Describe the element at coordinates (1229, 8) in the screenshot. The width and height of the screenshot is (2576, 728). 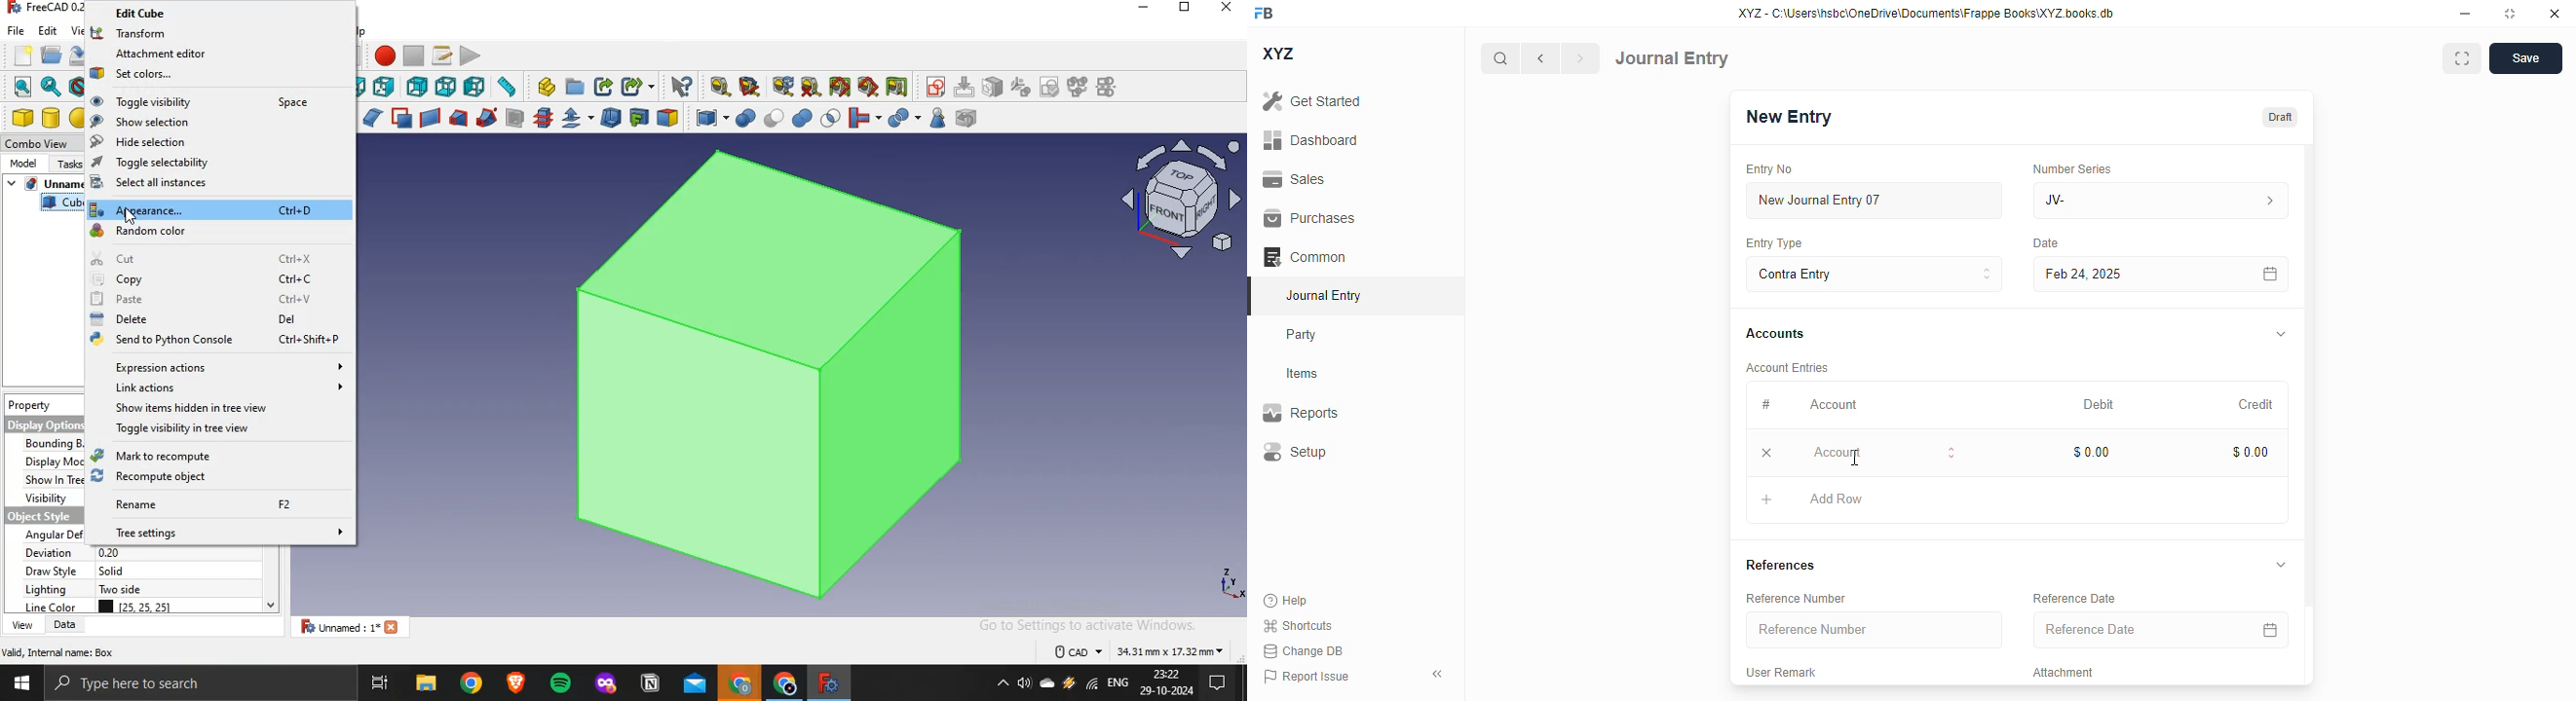
I see `close` at that location.